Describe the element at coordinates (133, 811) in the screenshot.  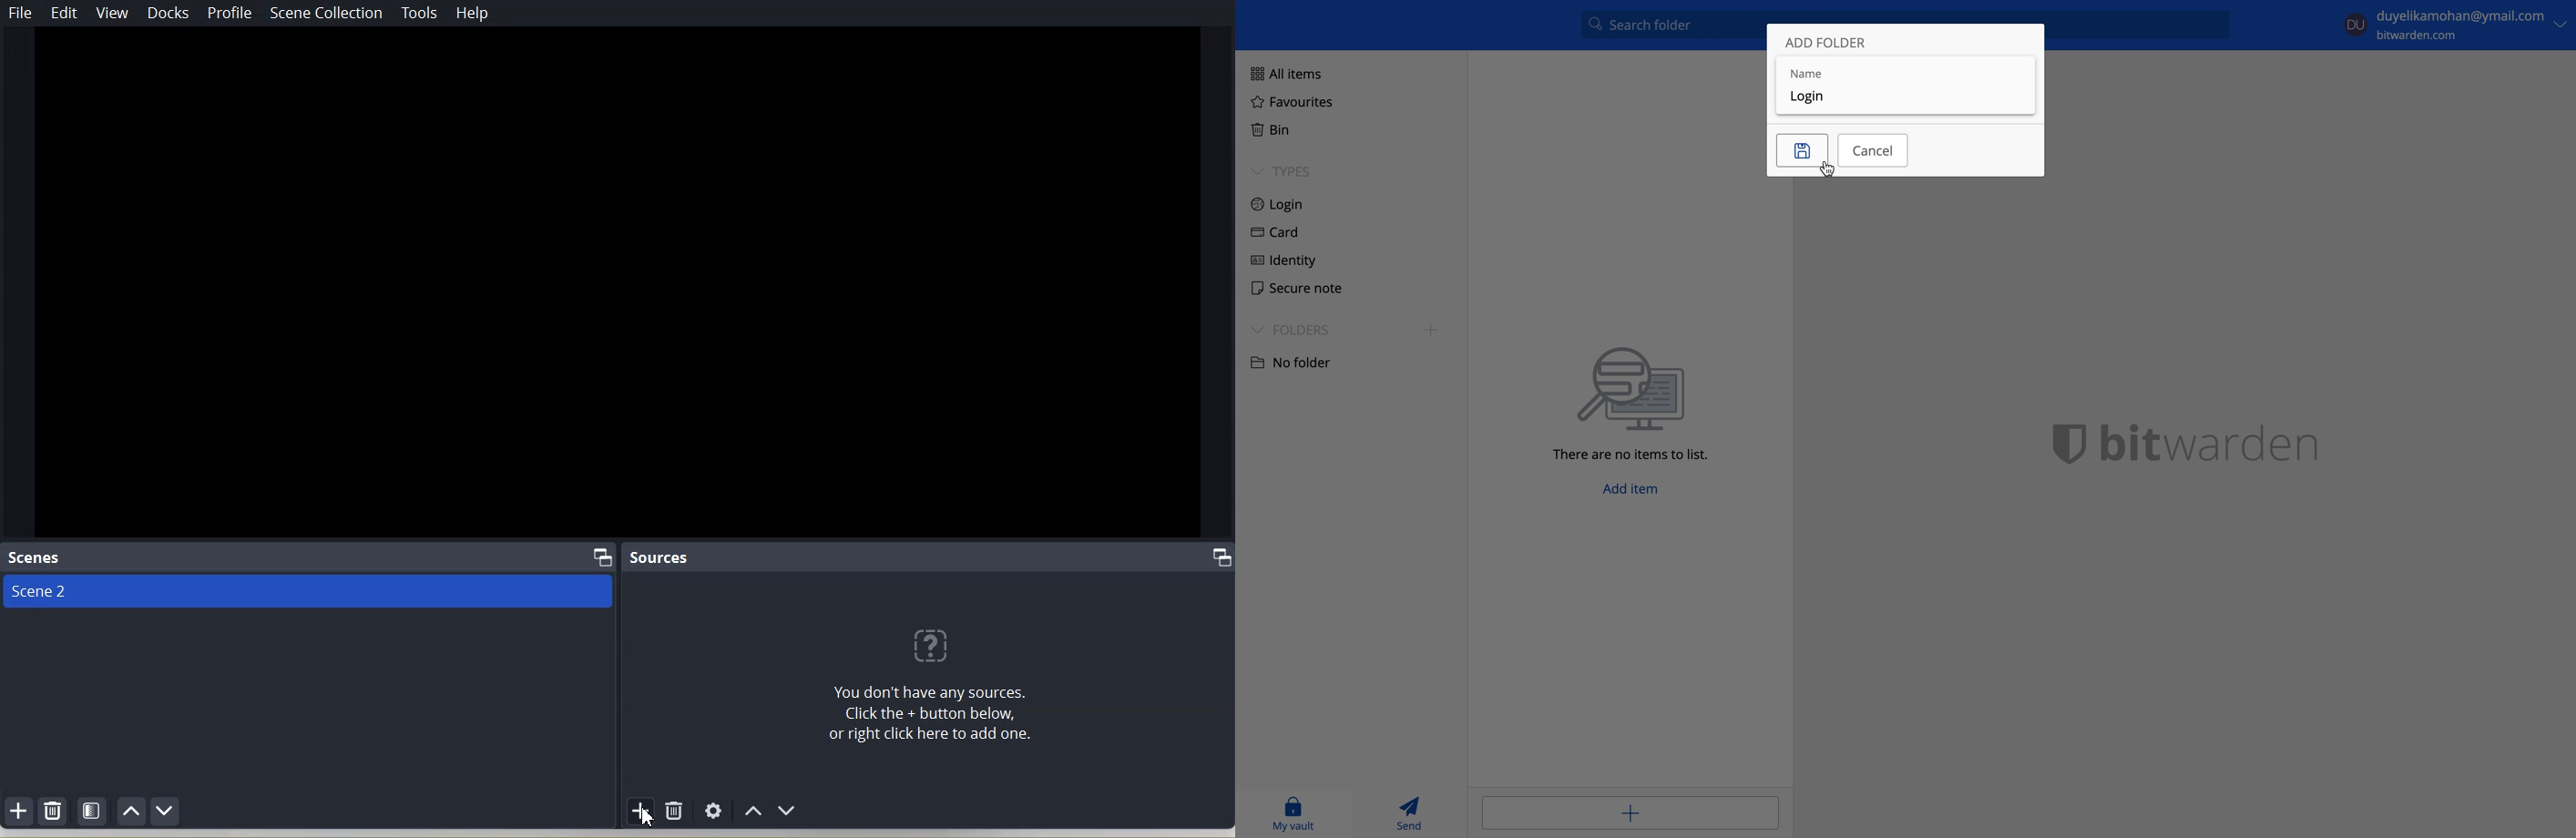
I see `Move scene up` at that location.